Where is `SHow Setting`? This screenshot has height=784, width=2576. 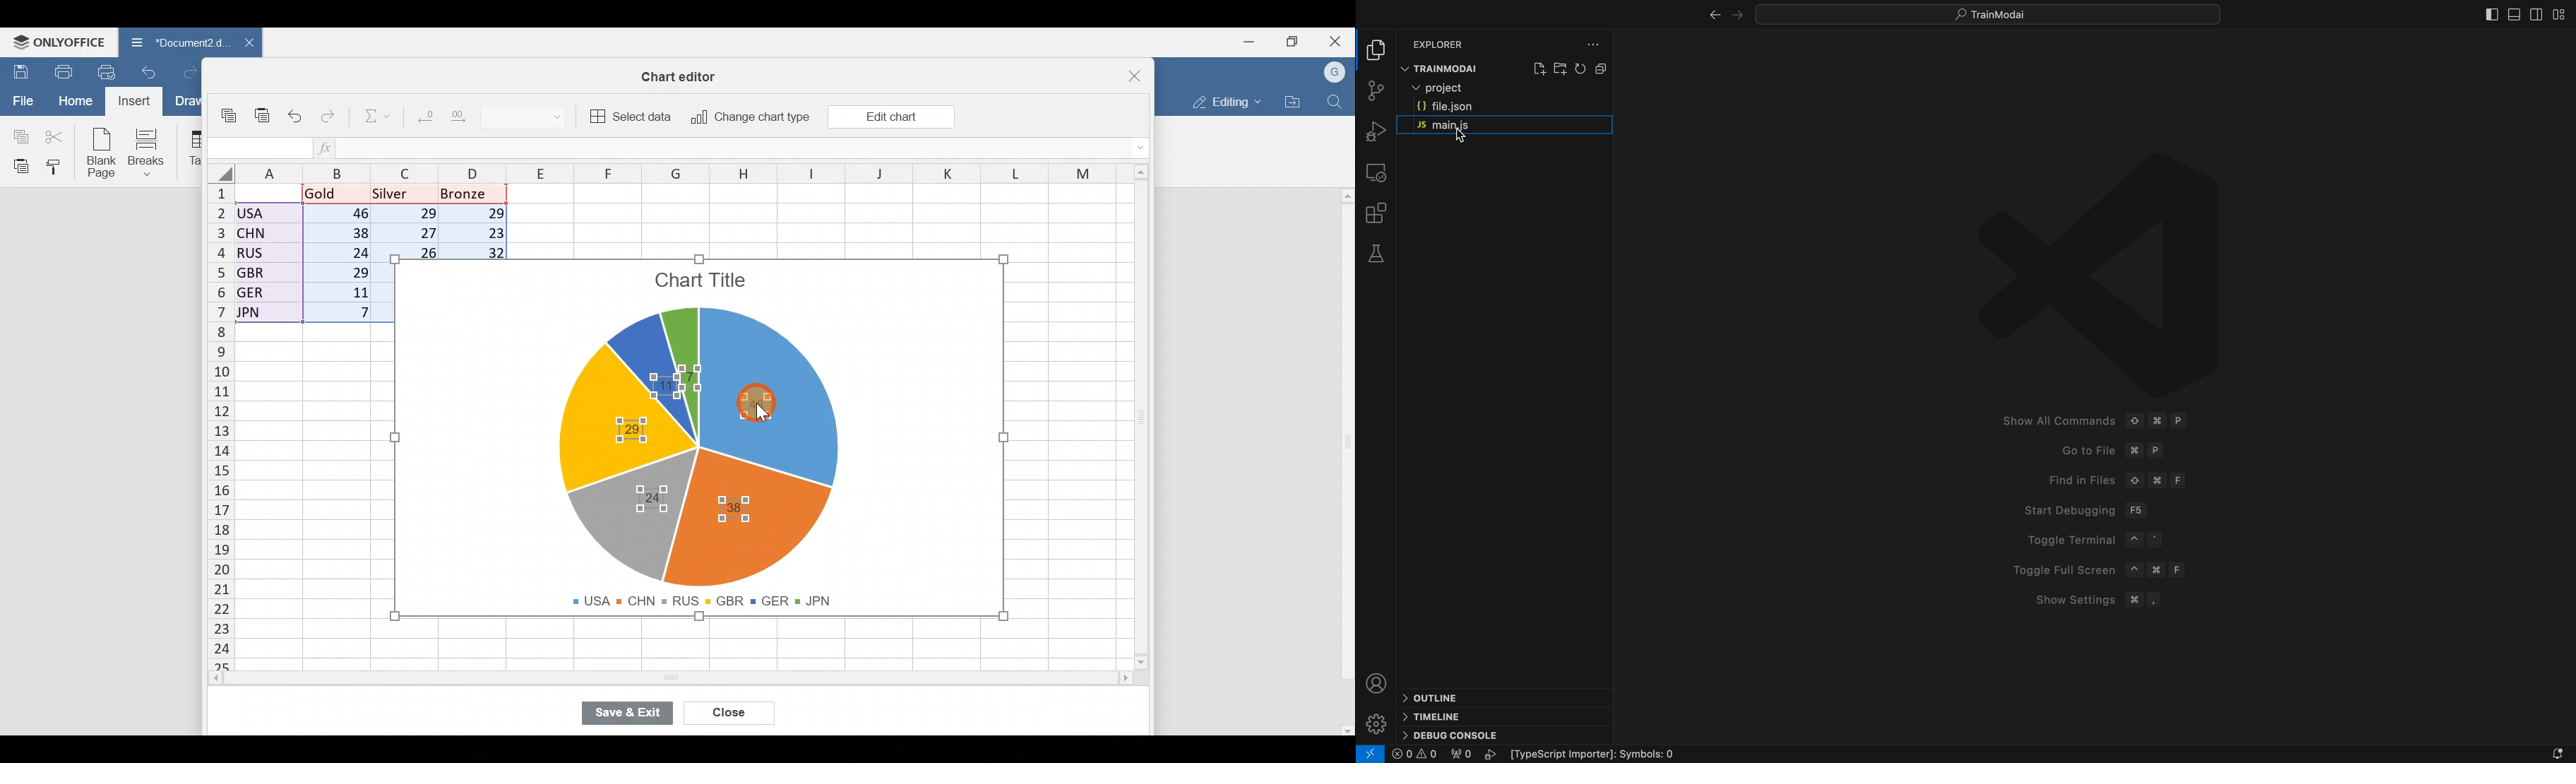
SHow Setting is located at coordinates (2100, 599).